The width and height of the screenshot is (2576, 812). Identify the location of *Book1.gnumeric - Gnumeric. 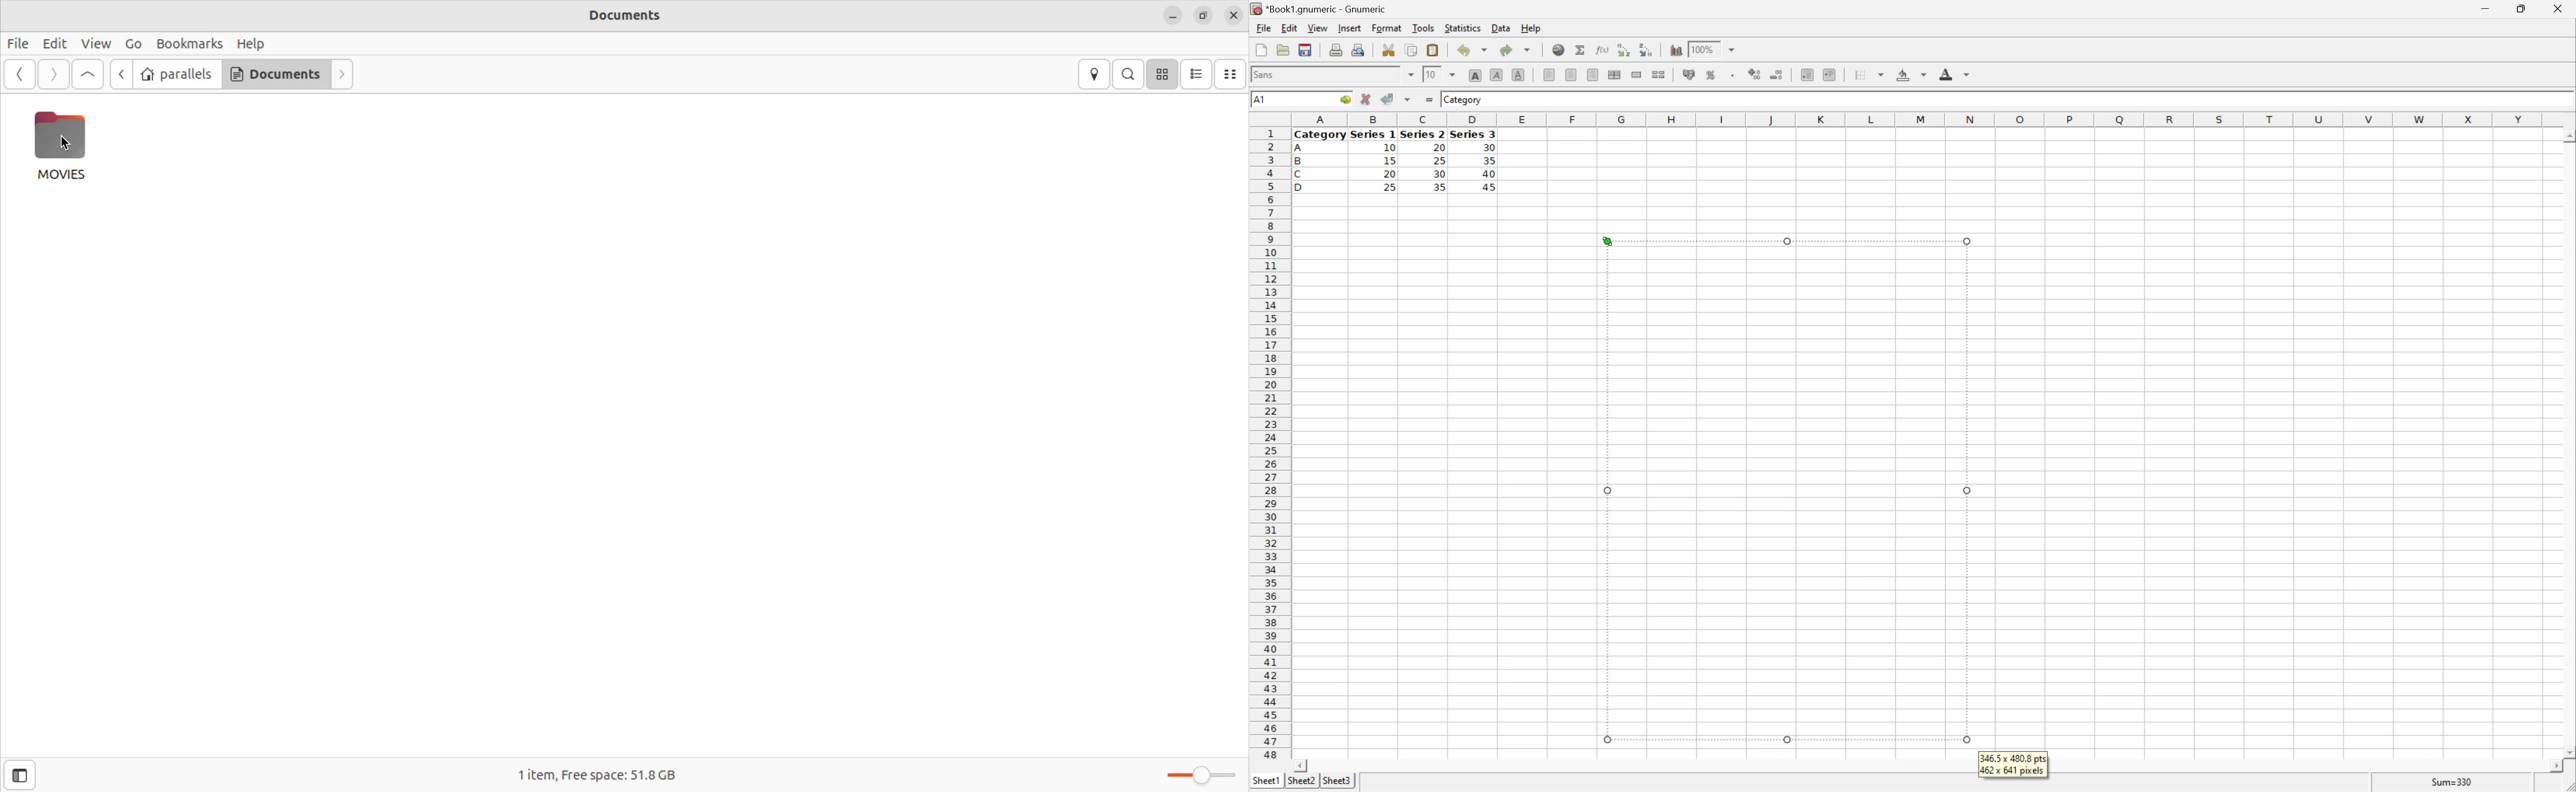
(1319, 8).